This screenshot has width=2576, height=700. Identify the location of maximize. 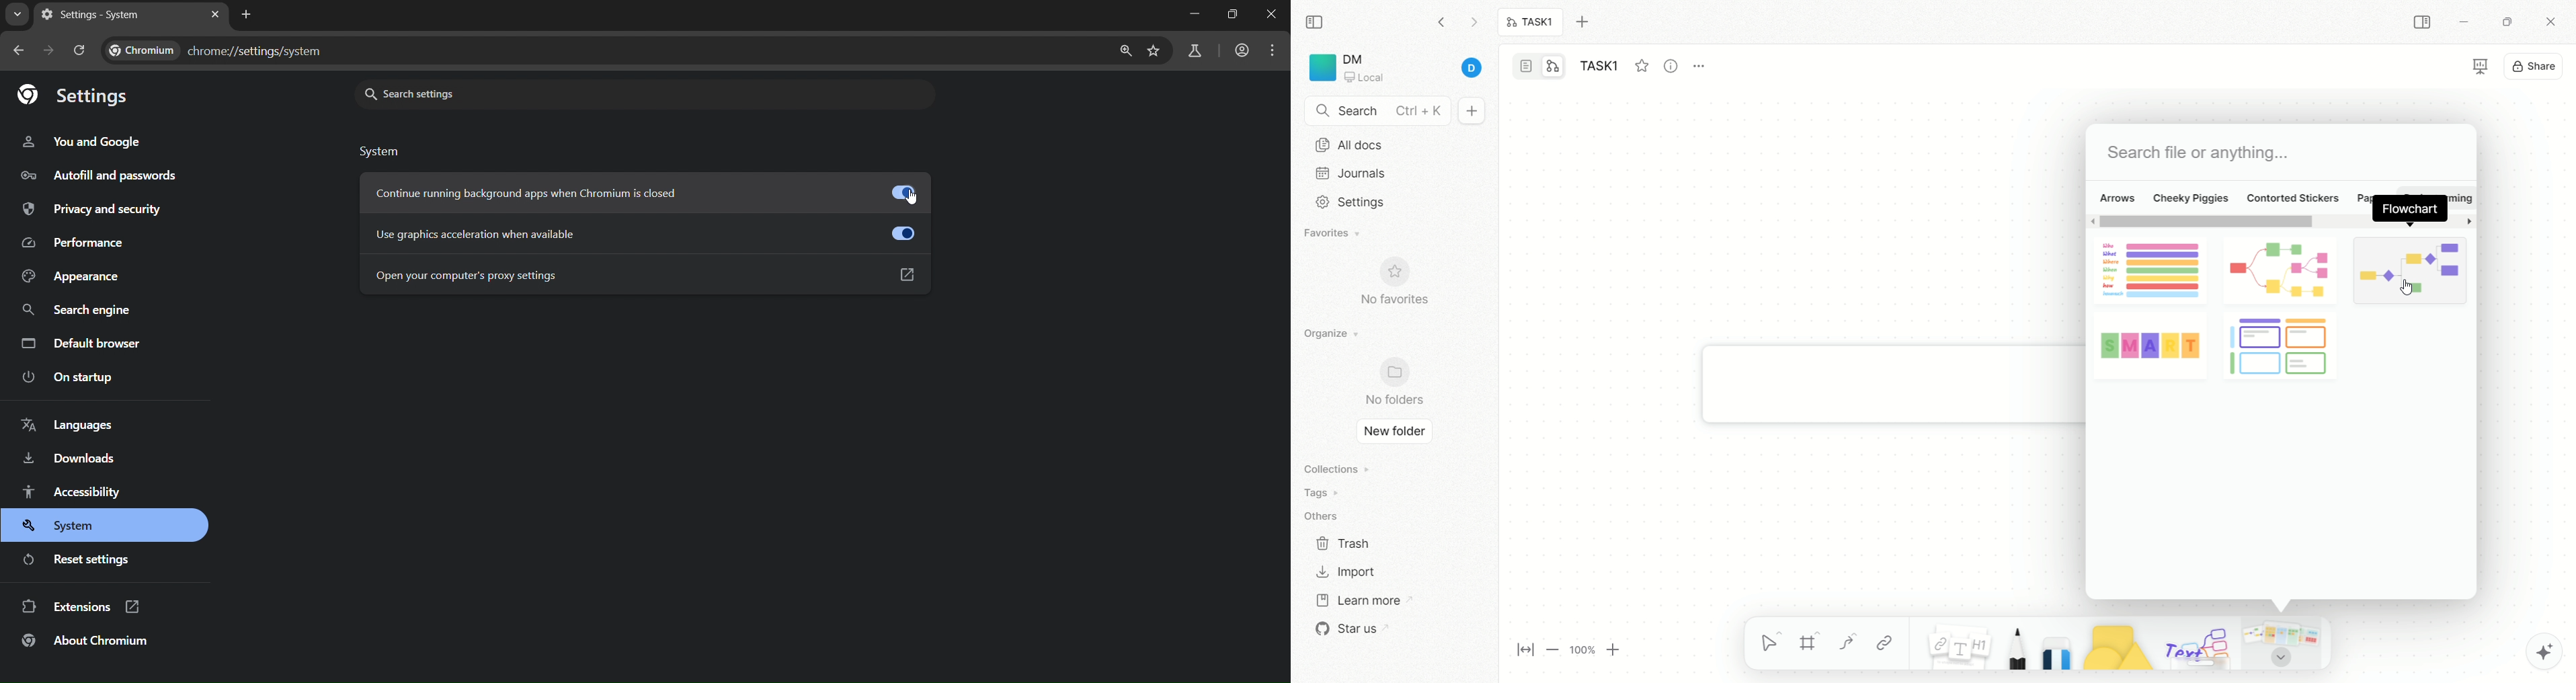
(2503, 21).